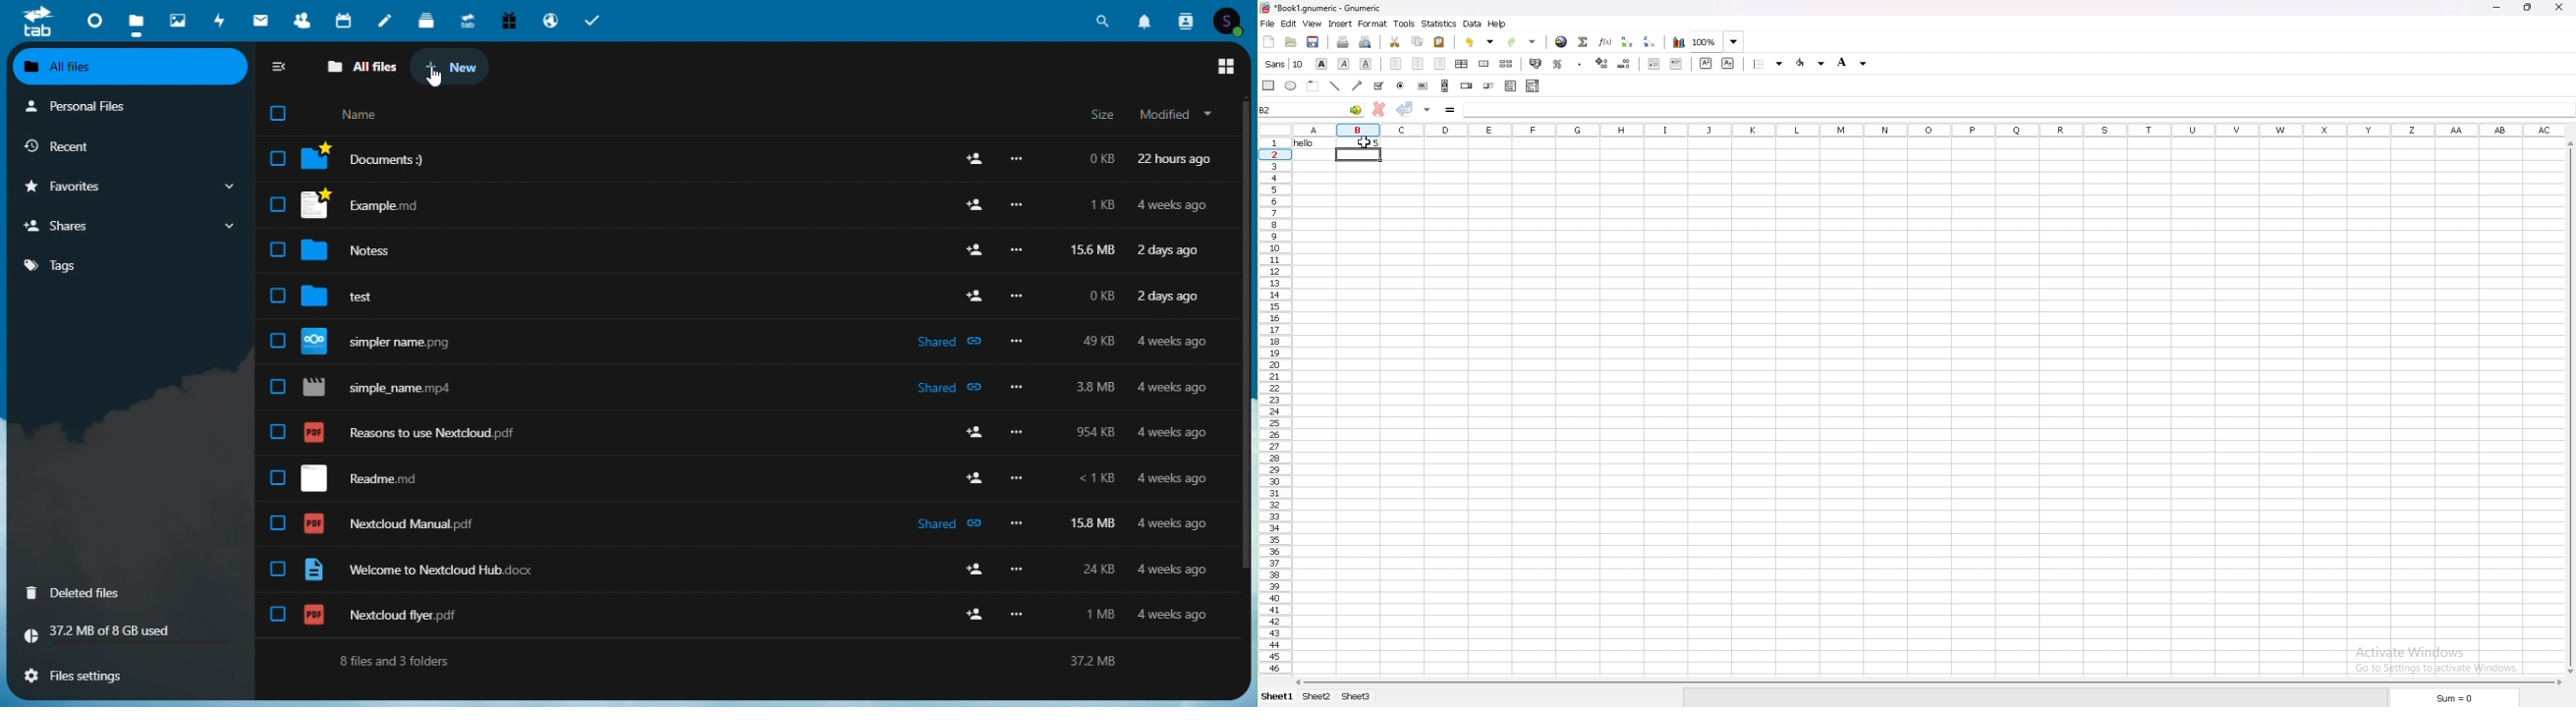 This screenshot has height=728, width=2576. Describe the element at coordinates (973, 205) in the screenshot. I see `add user` at that location.